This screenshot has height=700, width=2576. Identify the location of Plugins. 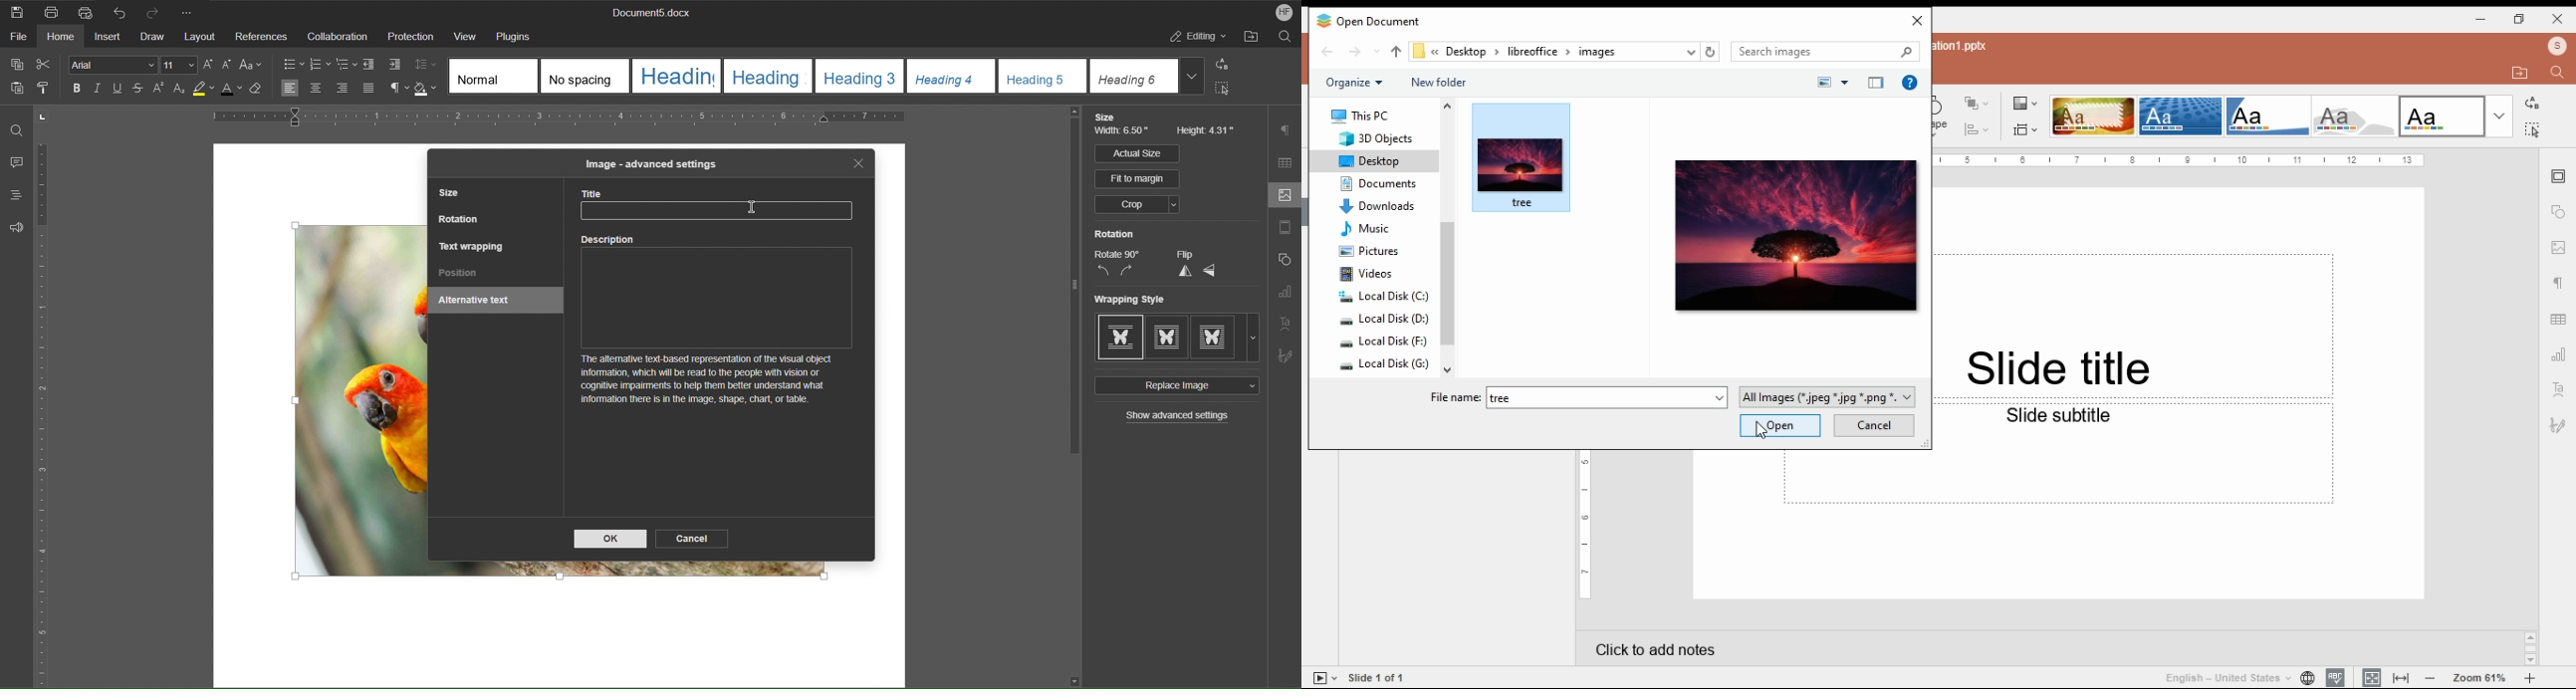
(518, 35).